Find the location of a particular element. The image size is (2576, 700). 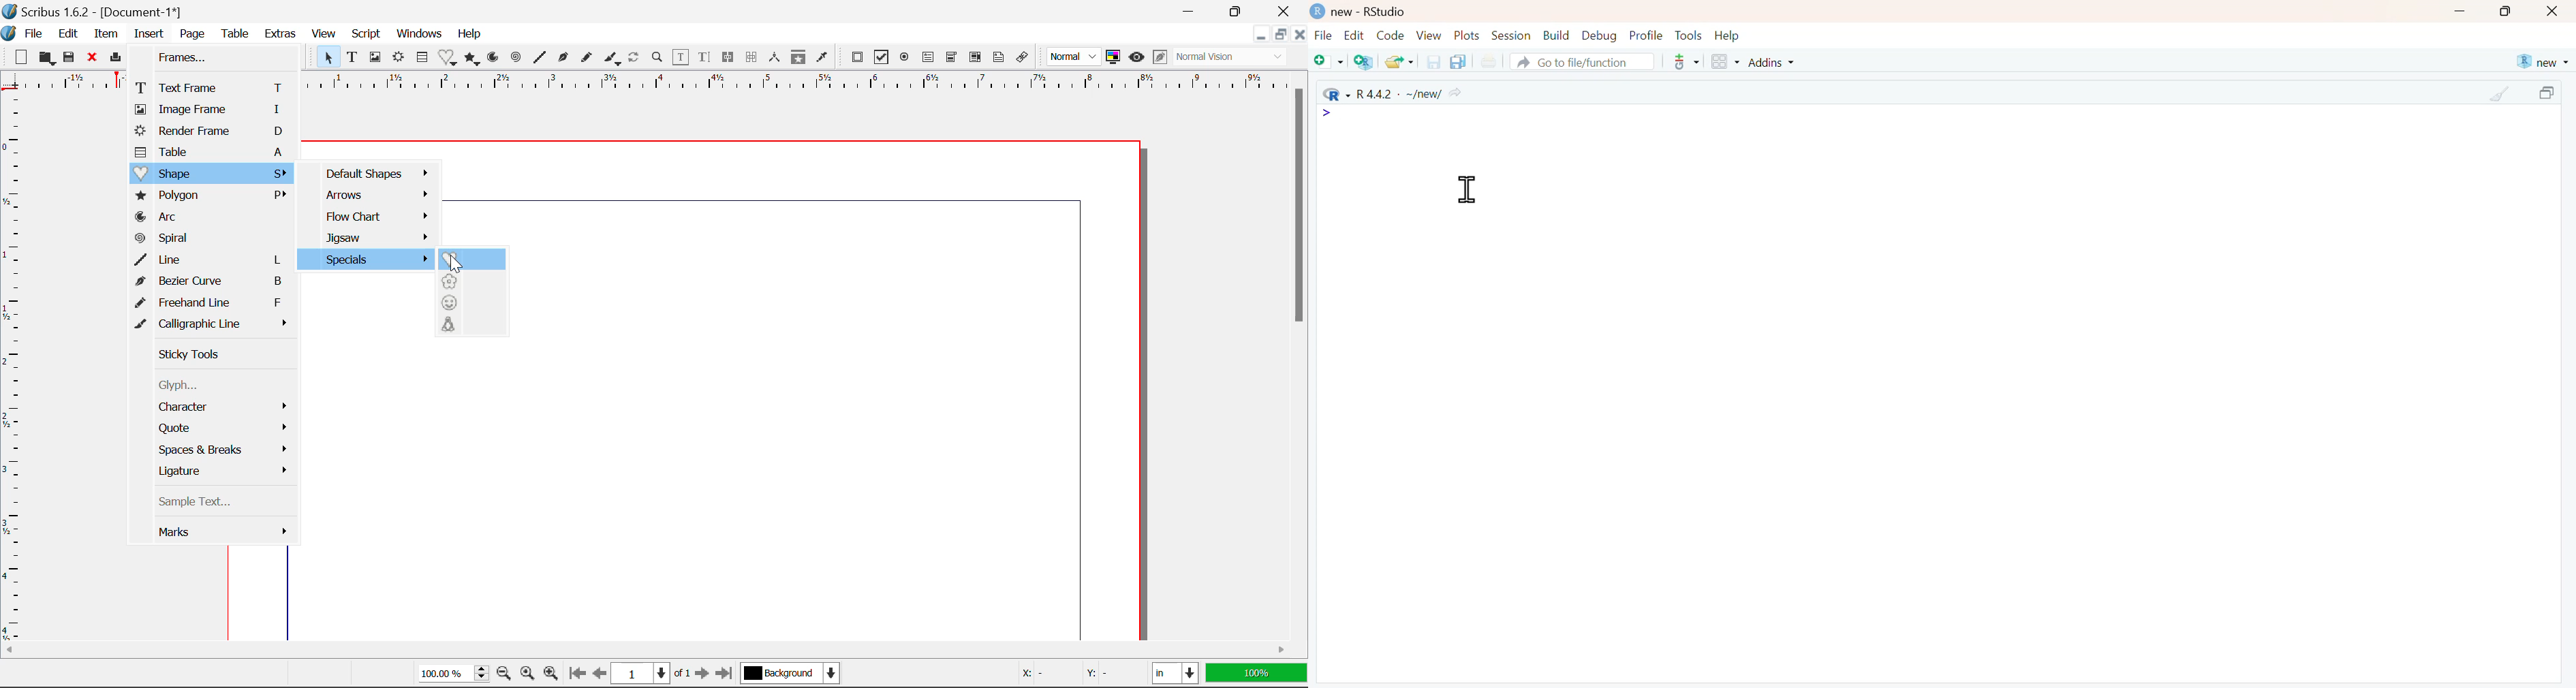

Go to file/function is located at coordinates (1581, 61).